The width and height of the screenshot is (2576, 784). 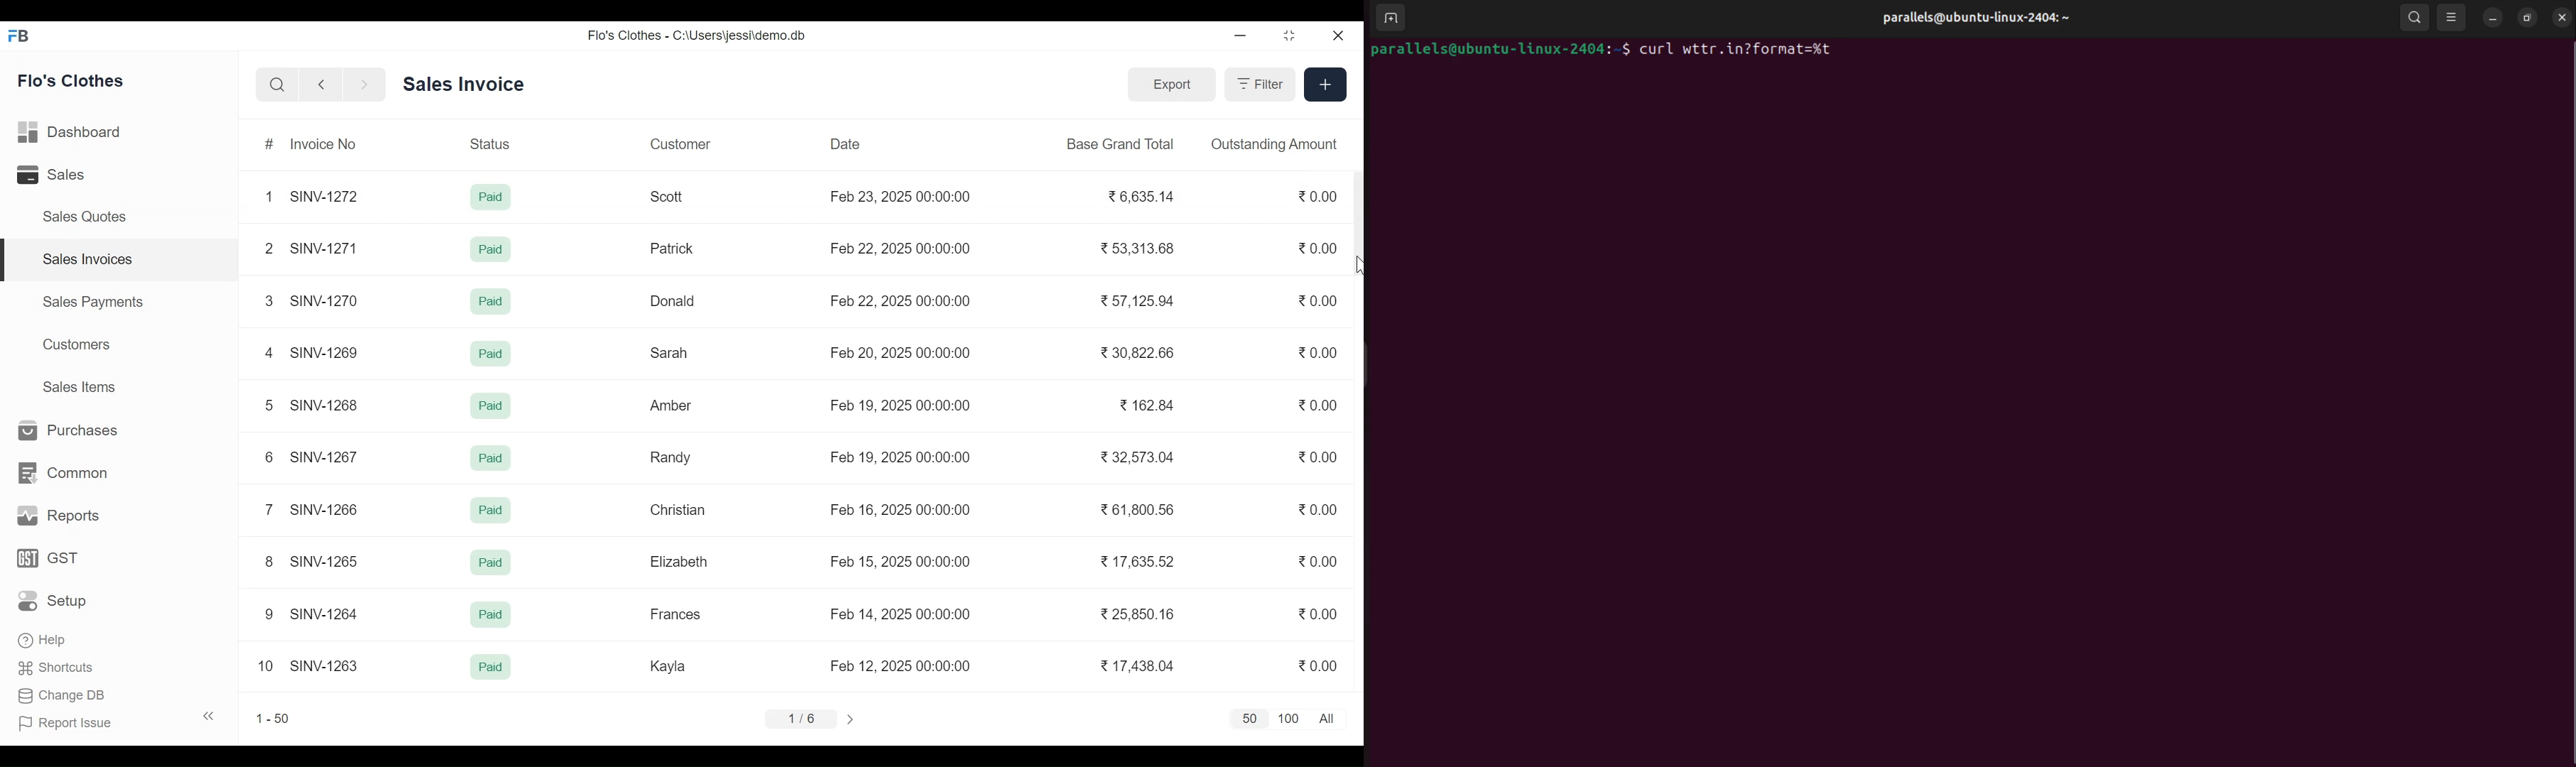 I want to click on Common, so click(x=60, y=474).